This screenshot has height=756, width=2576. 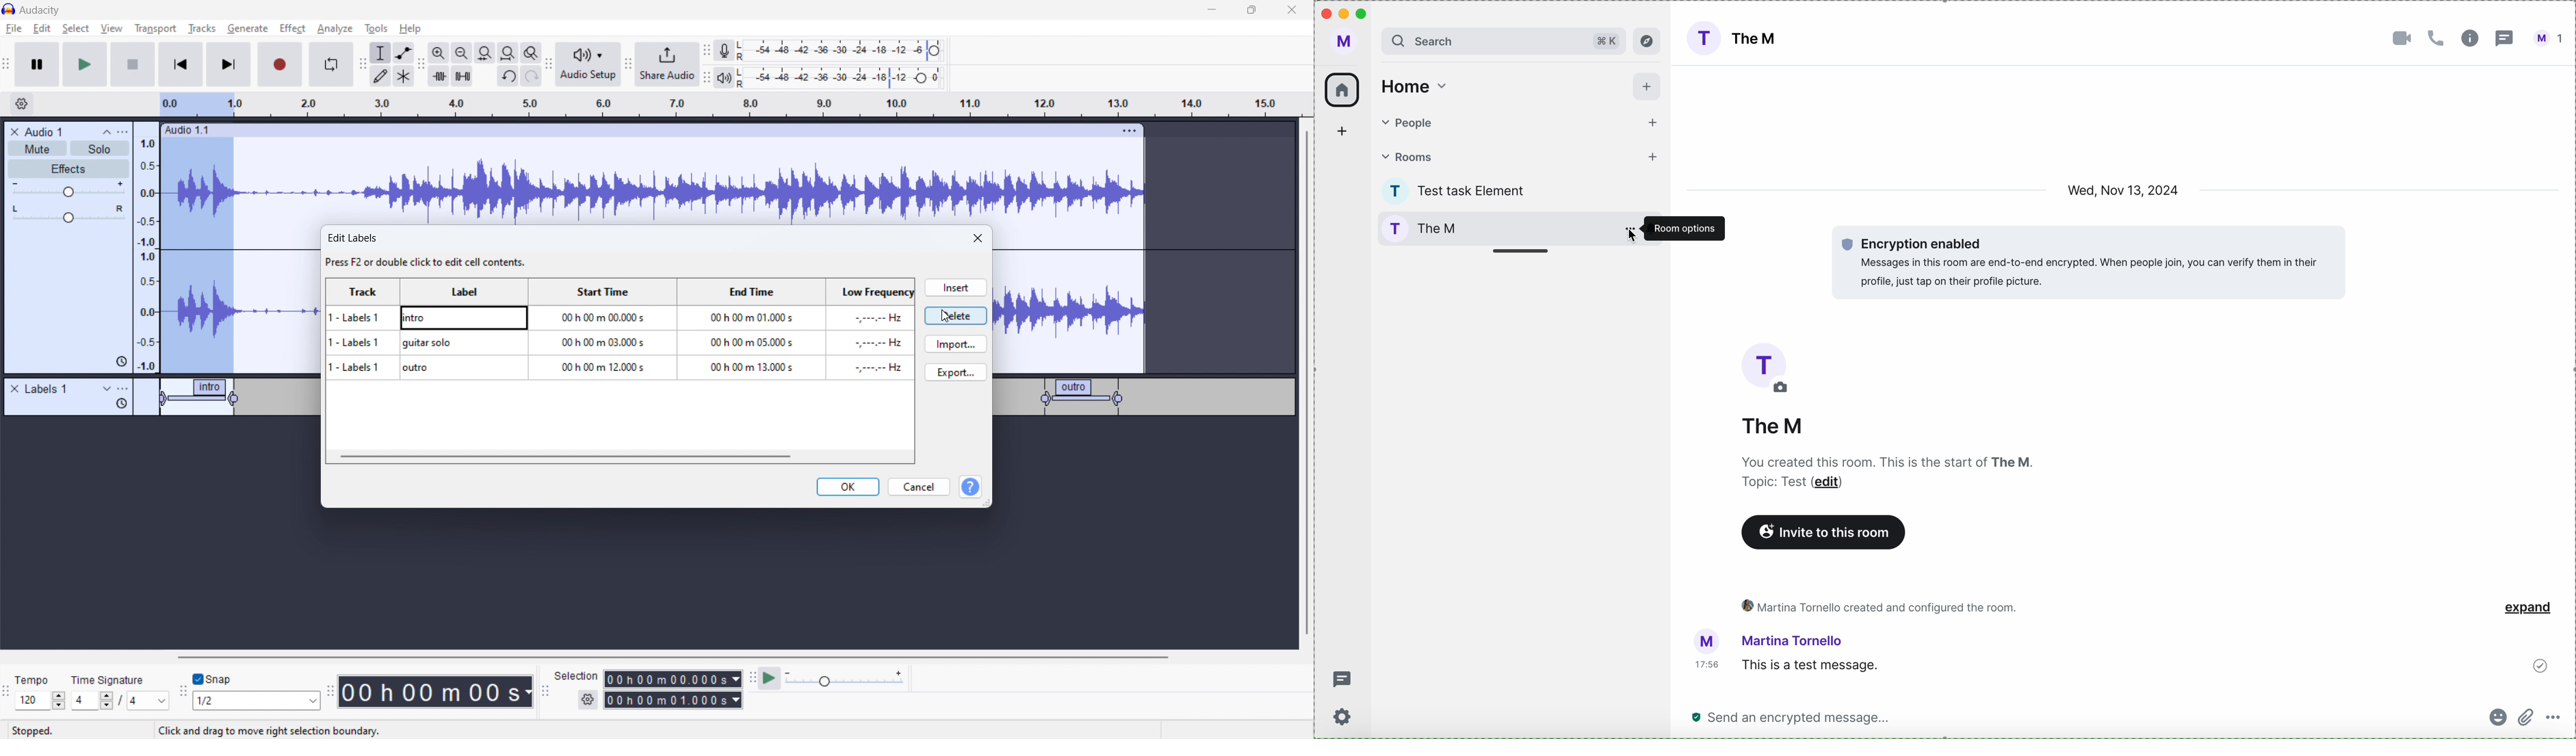 I want to click on , so click(x=742, y=77).